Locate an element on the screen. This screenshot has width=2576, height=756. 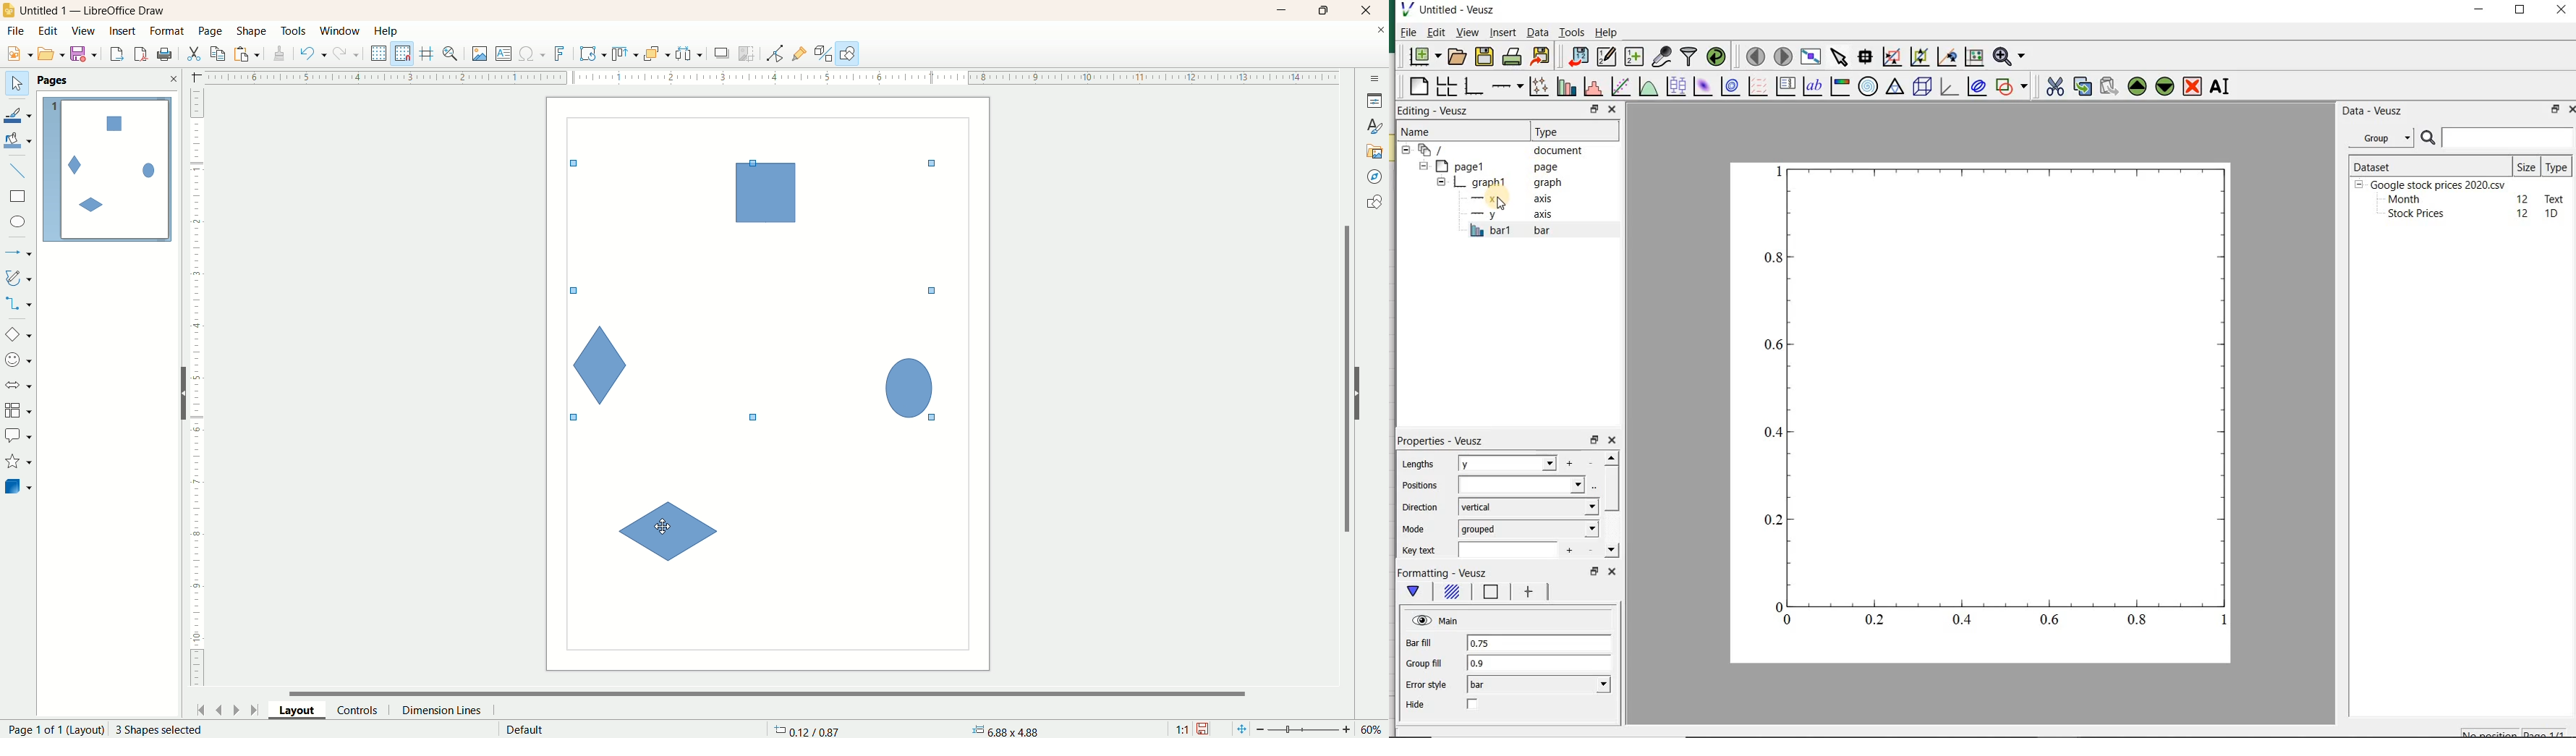
fontwork text is located at coordinates (562, 54).